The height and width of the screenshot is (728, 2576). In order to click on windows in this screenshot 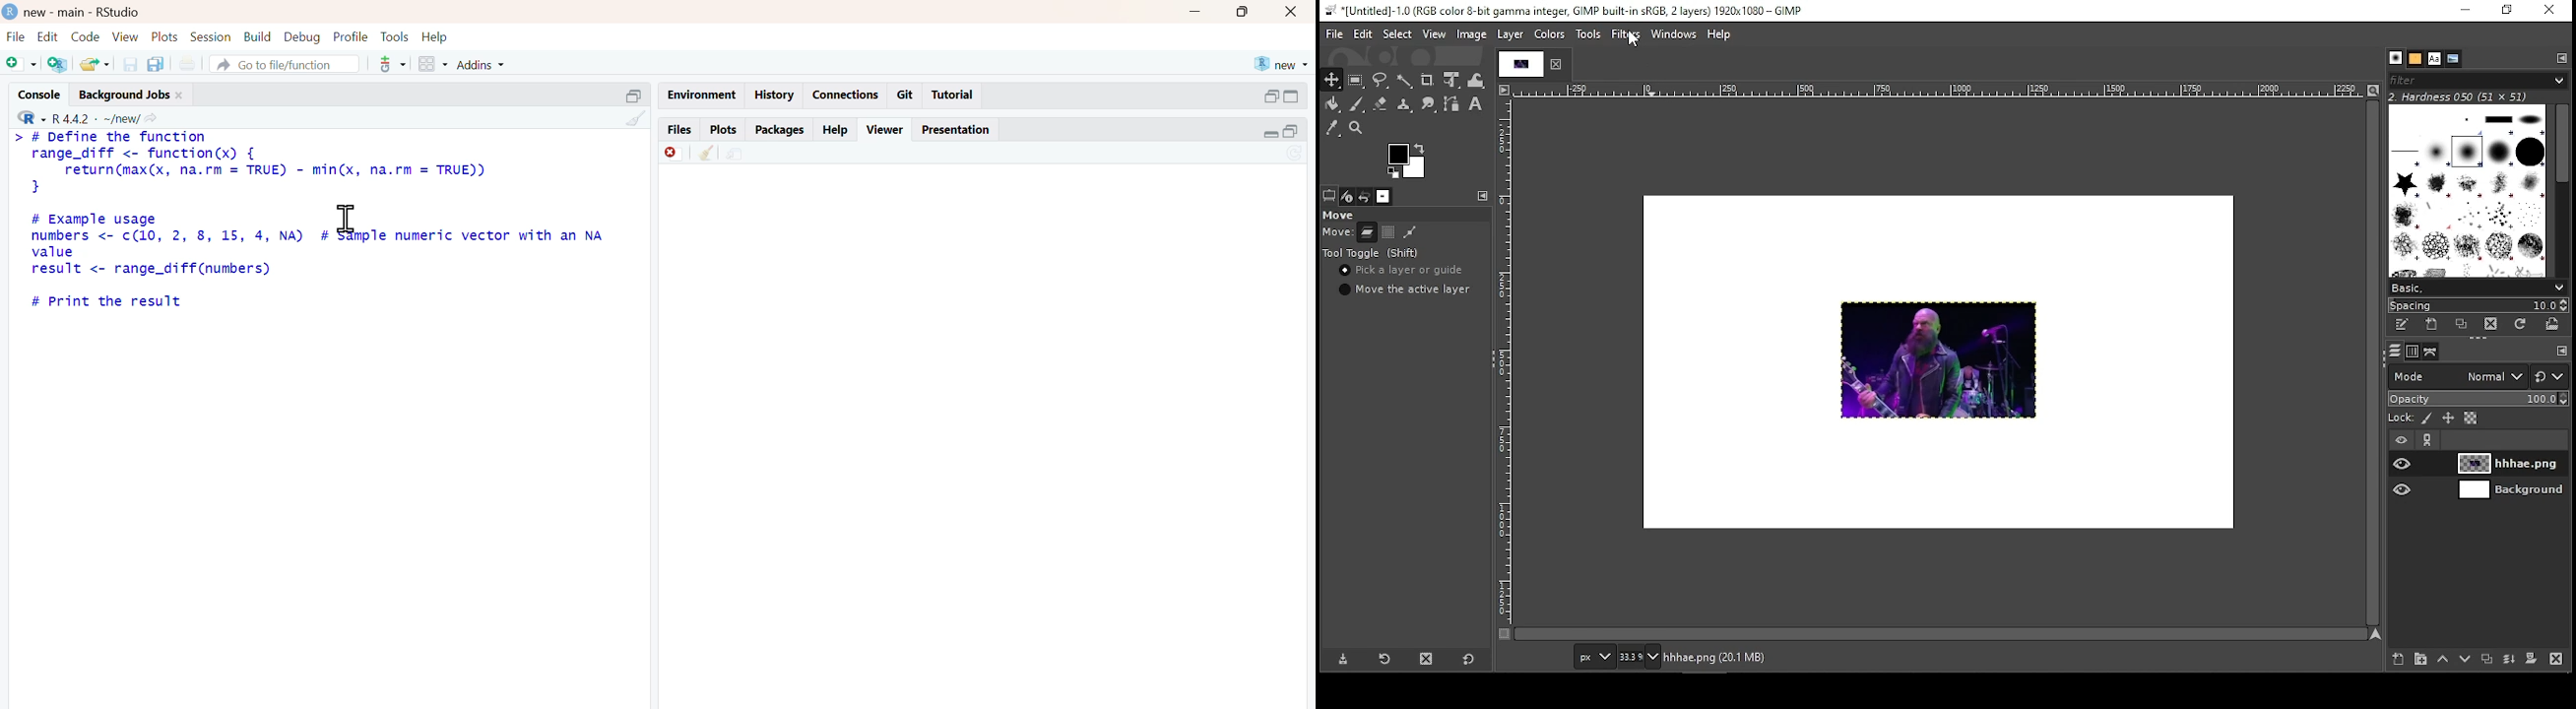, I will do `click(1672, 34)`.